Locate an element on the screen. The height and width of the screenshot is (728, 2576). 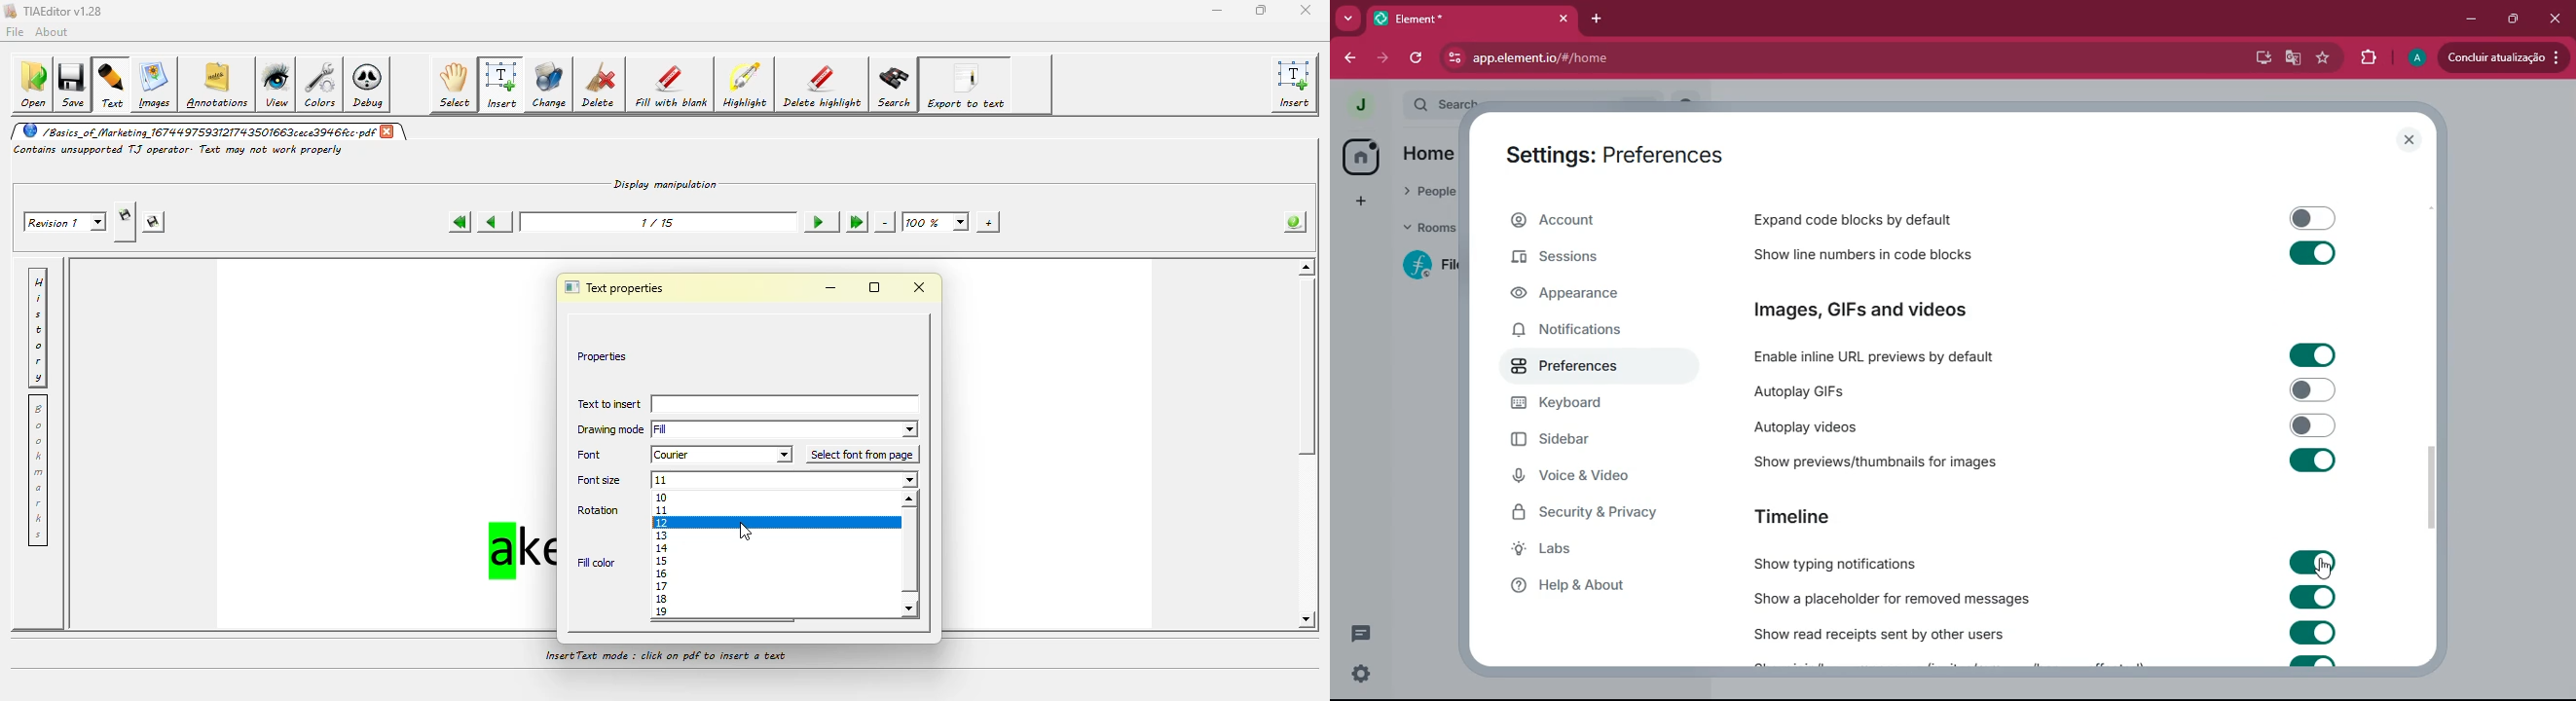
insert is located at coordinates (501, 85).